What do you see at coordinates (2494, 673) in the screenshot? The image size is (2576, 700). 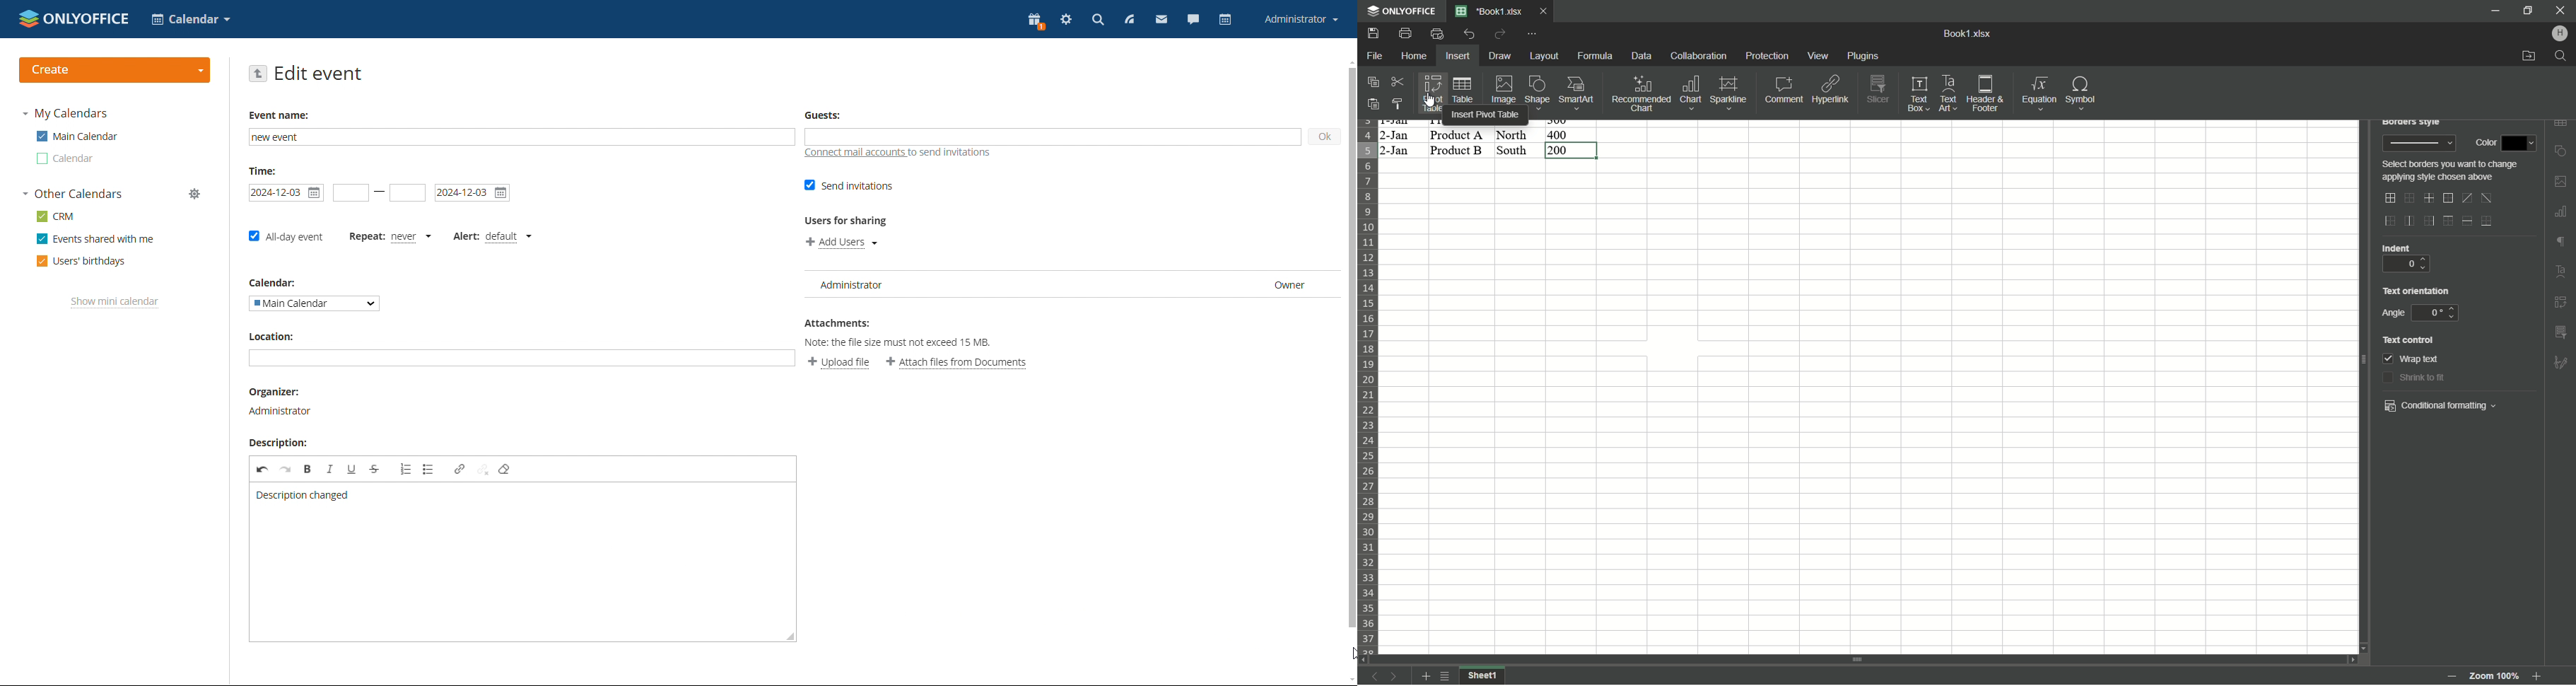 I see `zoom 100%` at bounding box center [2494, 673].